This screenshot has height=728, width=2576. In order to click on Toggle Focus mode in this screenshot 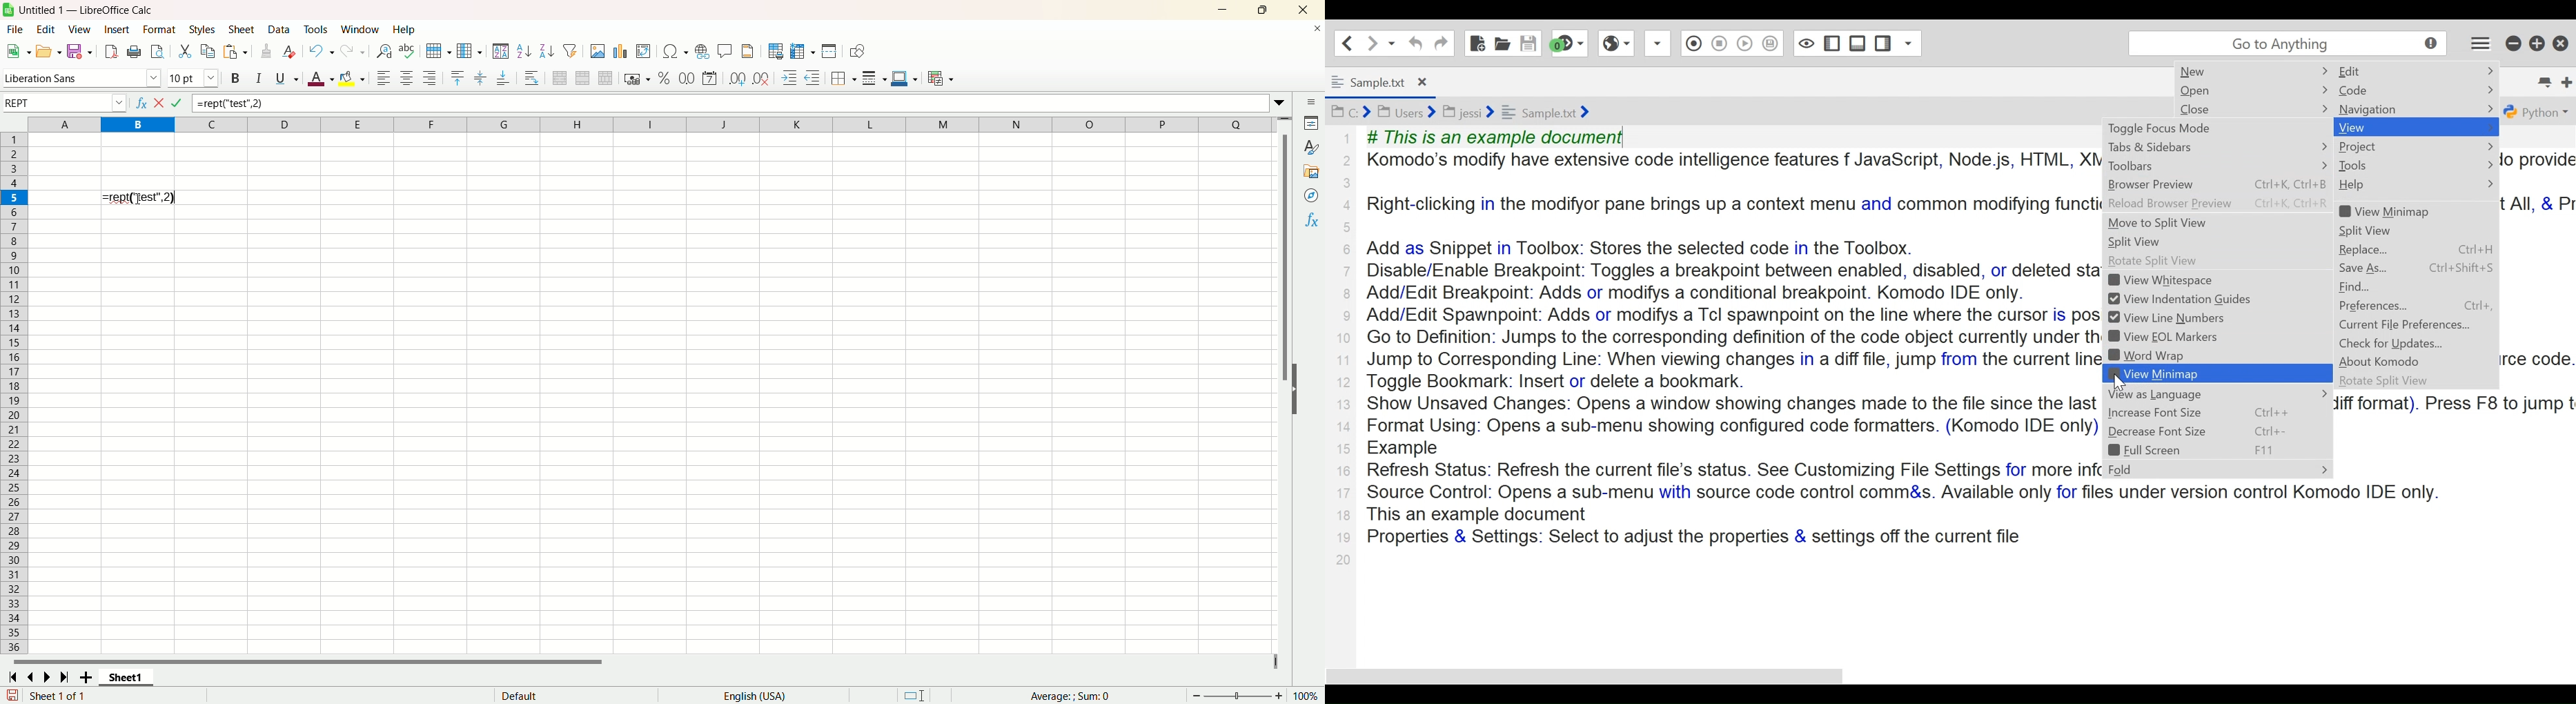, I will do `click(2213, 128)`.